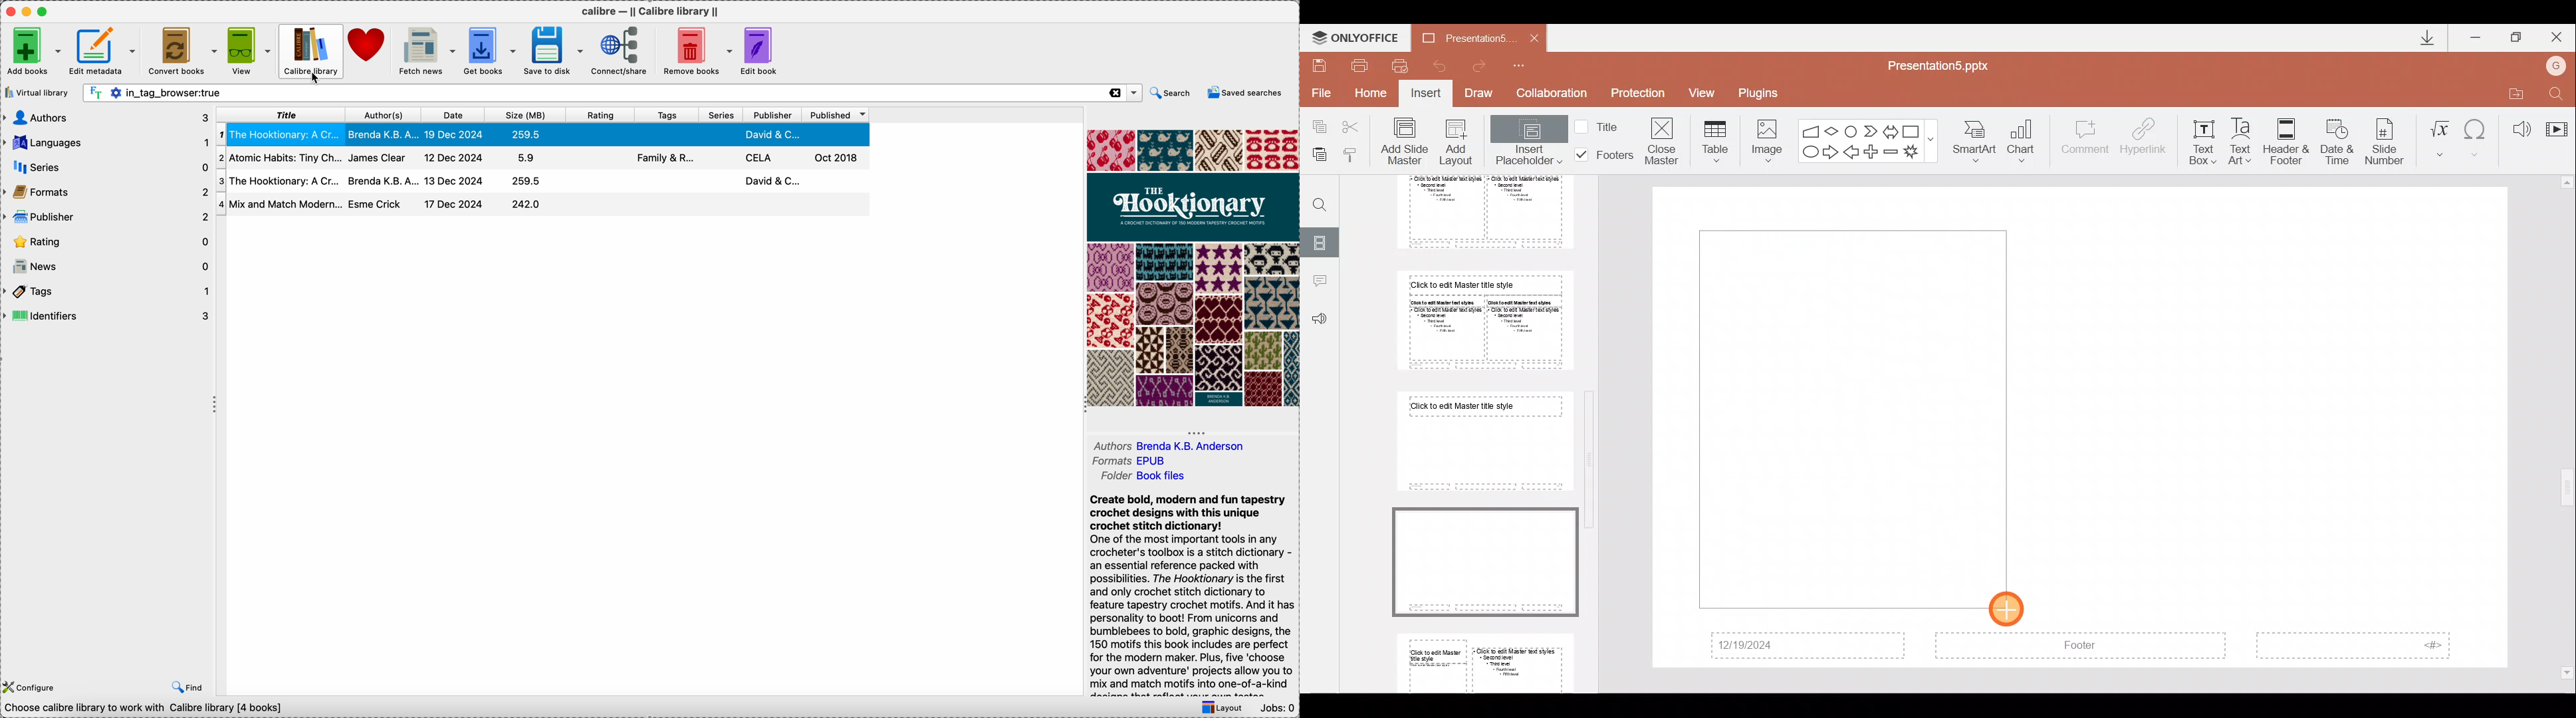 Image resolution: width=2576 pixels, height=728 pixels. I want to click on Insert placeholder, so click(1528, 143).